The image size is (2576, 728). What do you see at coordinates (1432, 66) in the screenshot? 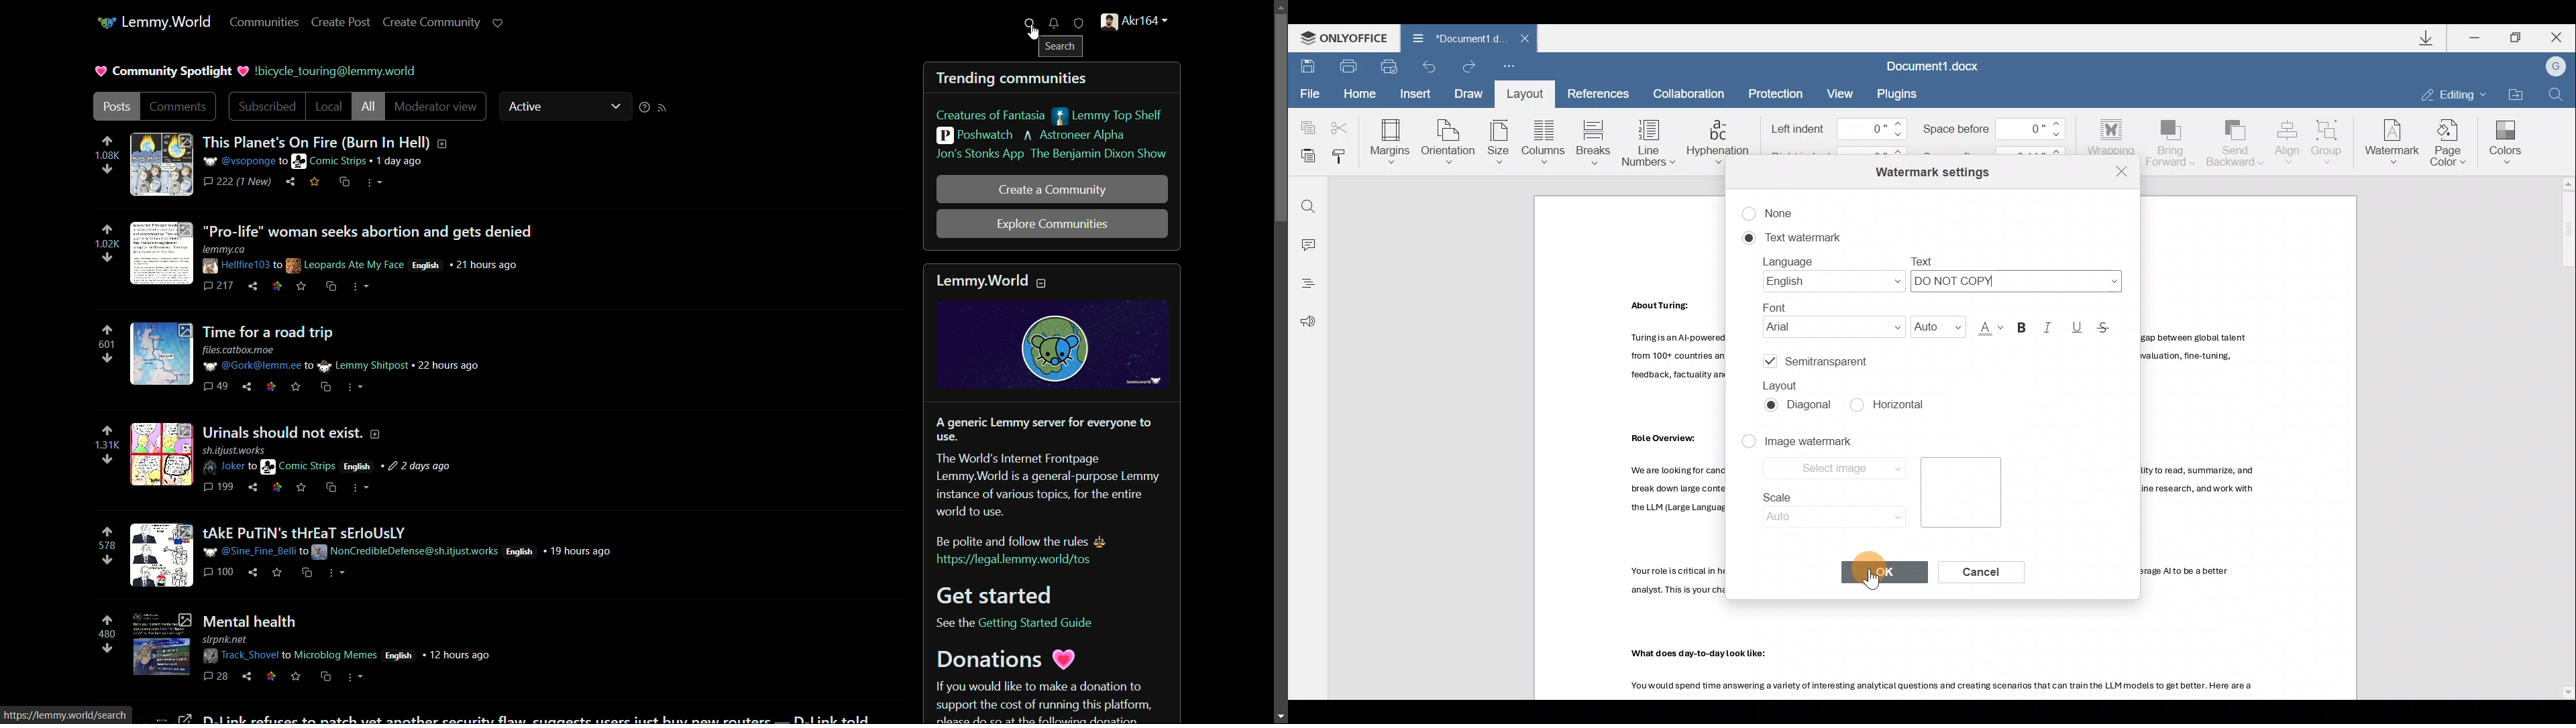
I see `Undo` at bounding box center [1432, 66].